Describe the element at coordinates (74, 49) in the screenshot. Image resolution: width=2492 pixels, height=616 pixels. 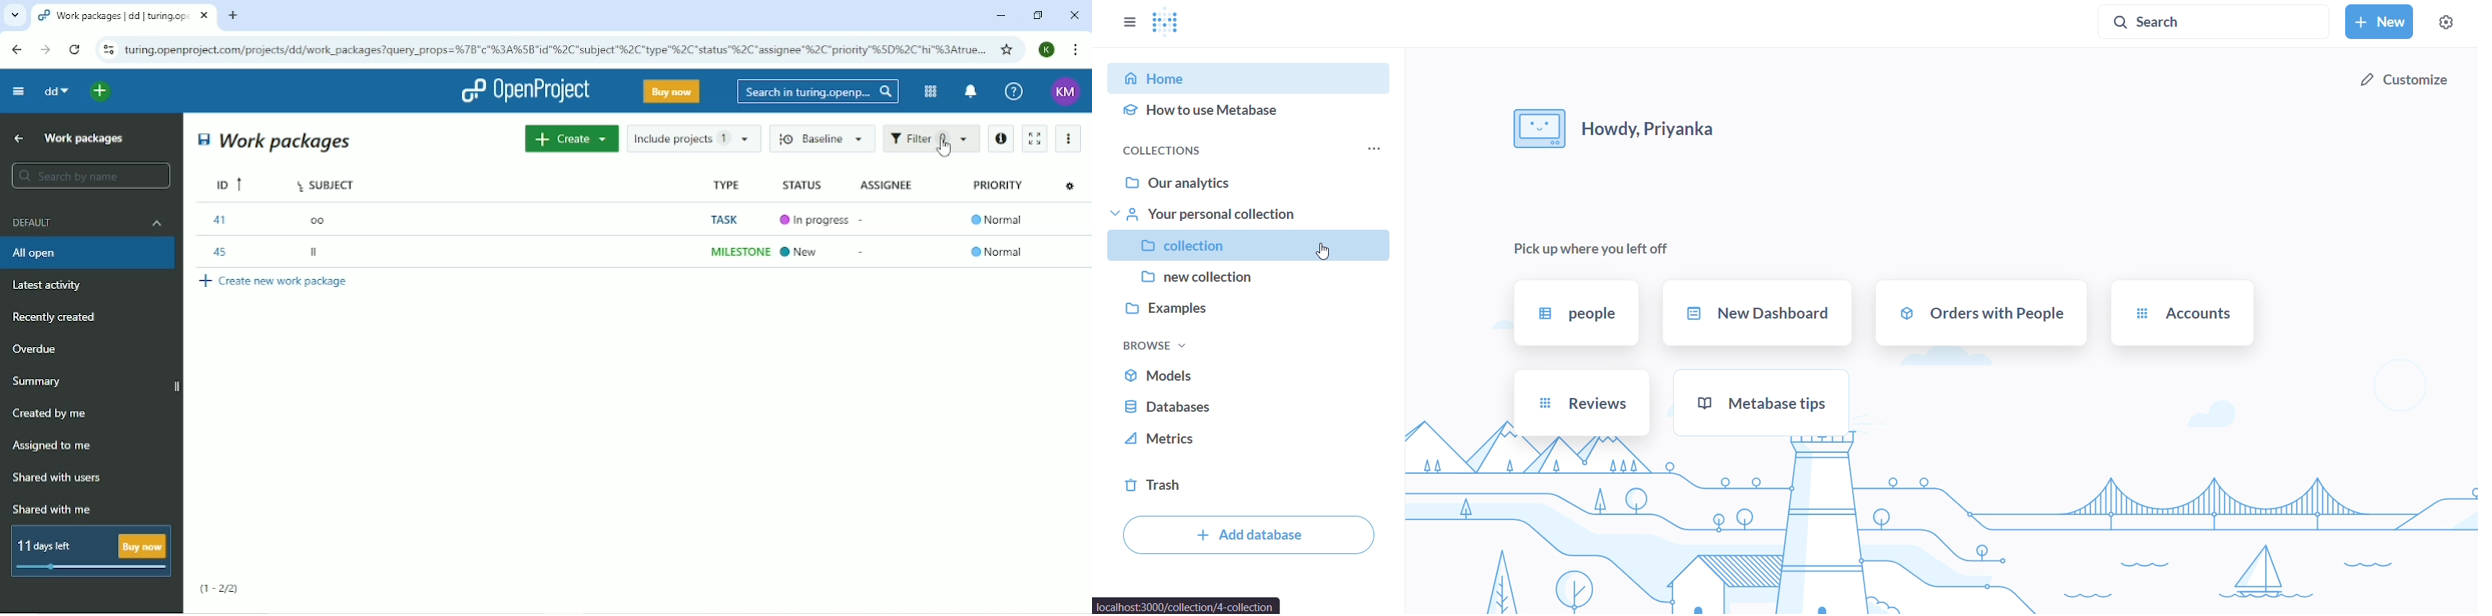
I see `Reload this page` at that location.